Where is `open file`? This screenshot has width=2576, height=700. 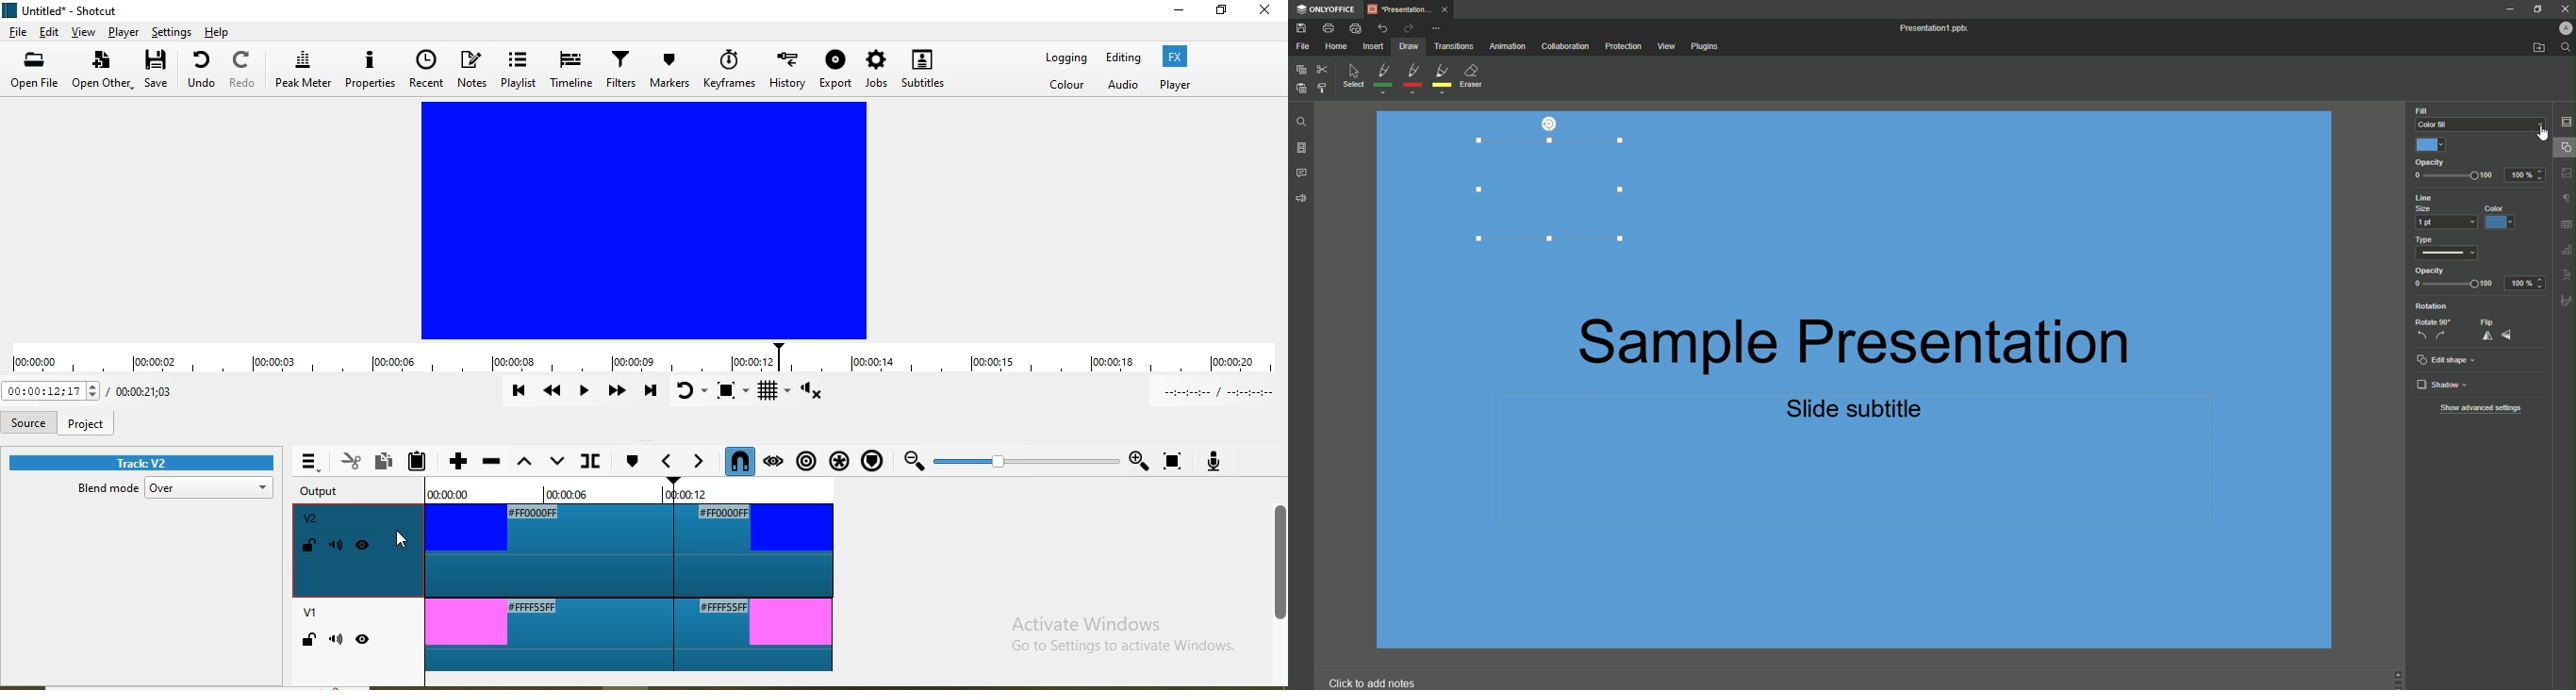
open file is located at coordinates (35, 71).